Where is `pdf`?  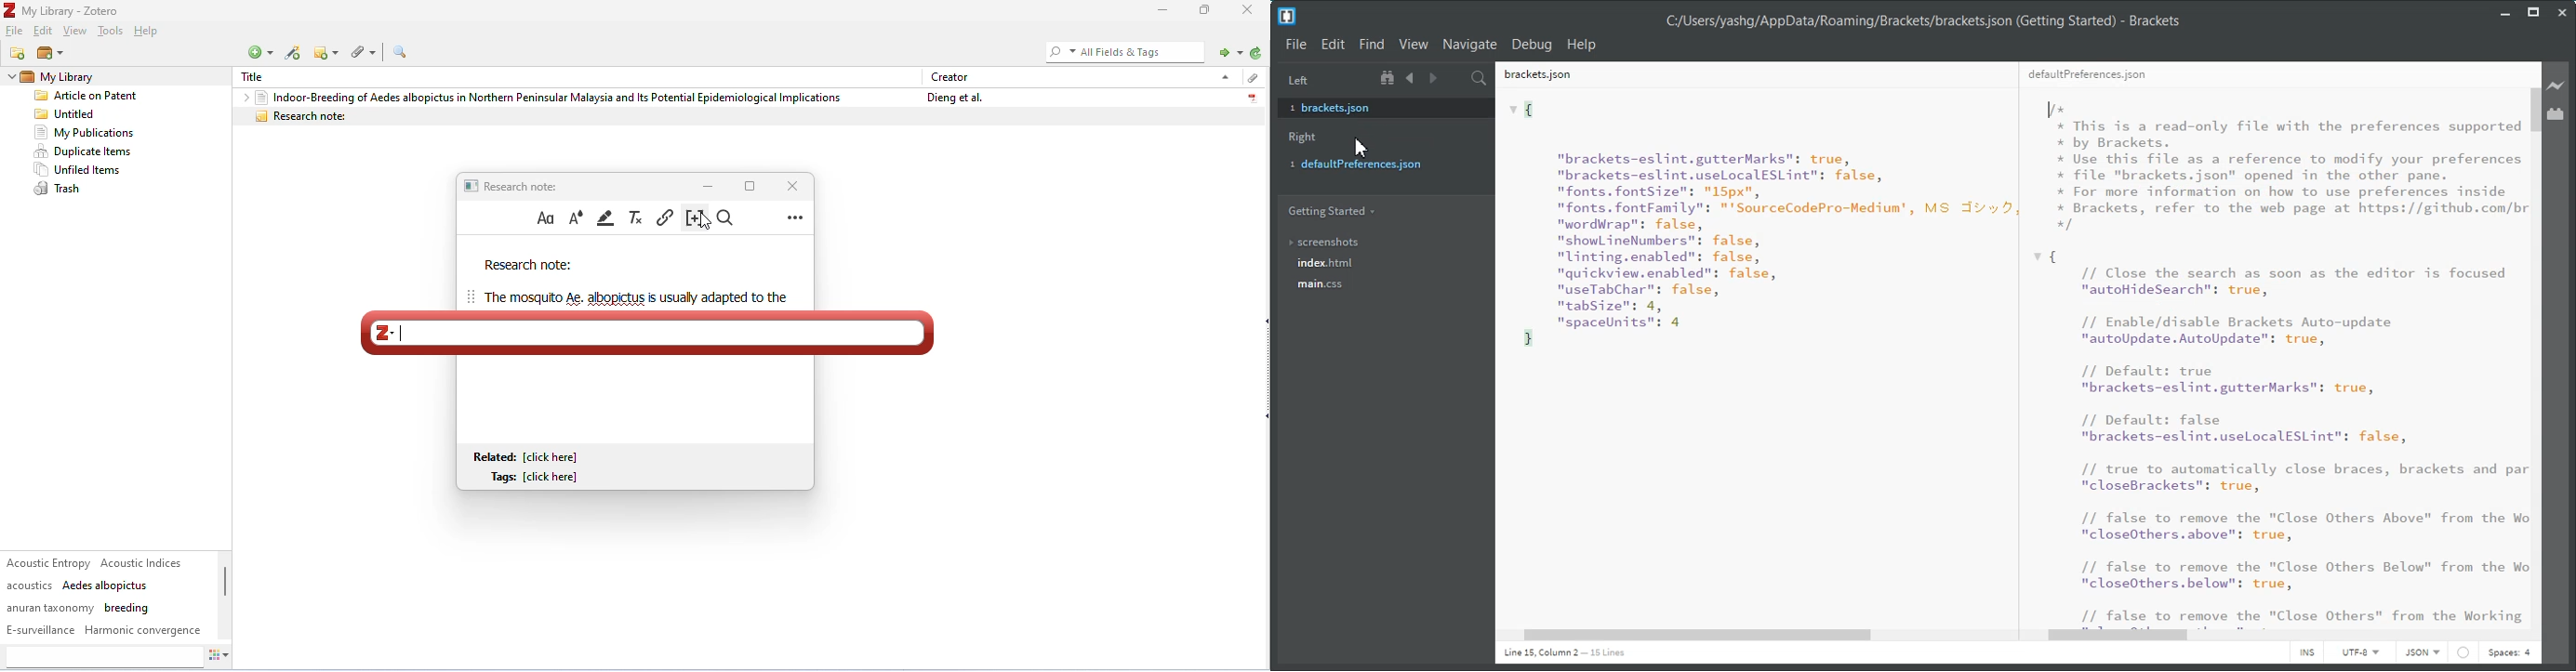
pdf is located at coordinates (1252, 96).